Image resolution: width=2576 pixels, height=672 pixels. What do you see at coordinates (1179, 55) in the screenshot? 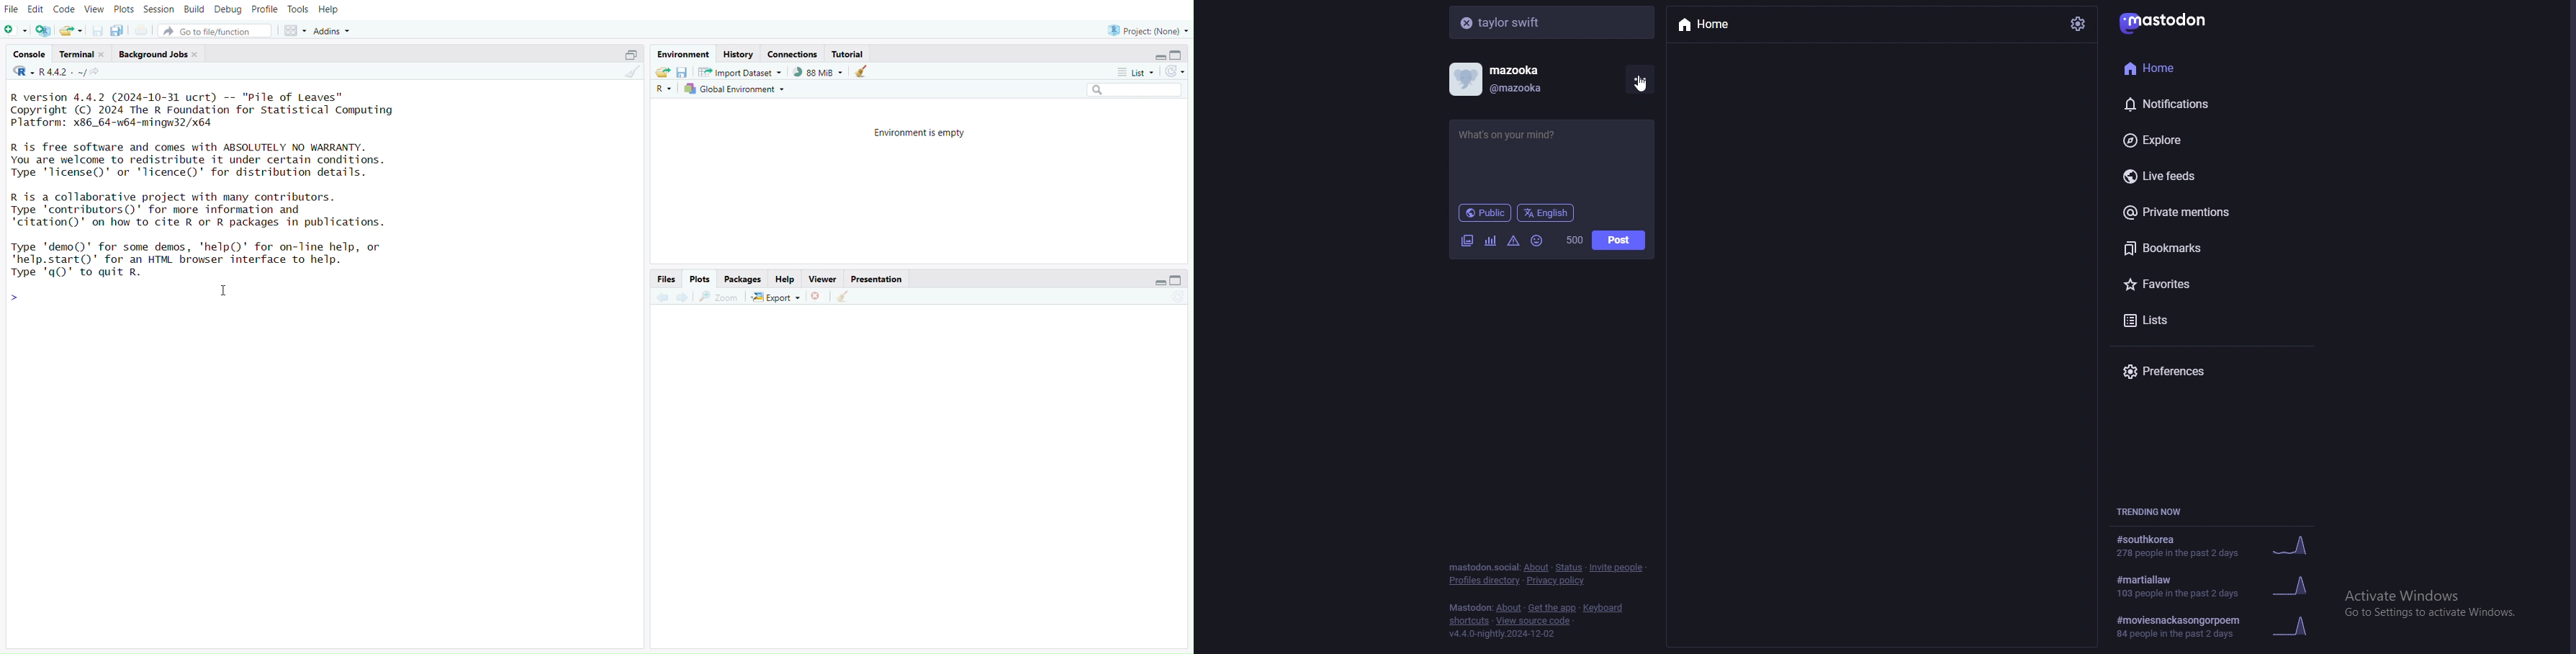
I see `Maximize` at bounding box center [1179, 55].